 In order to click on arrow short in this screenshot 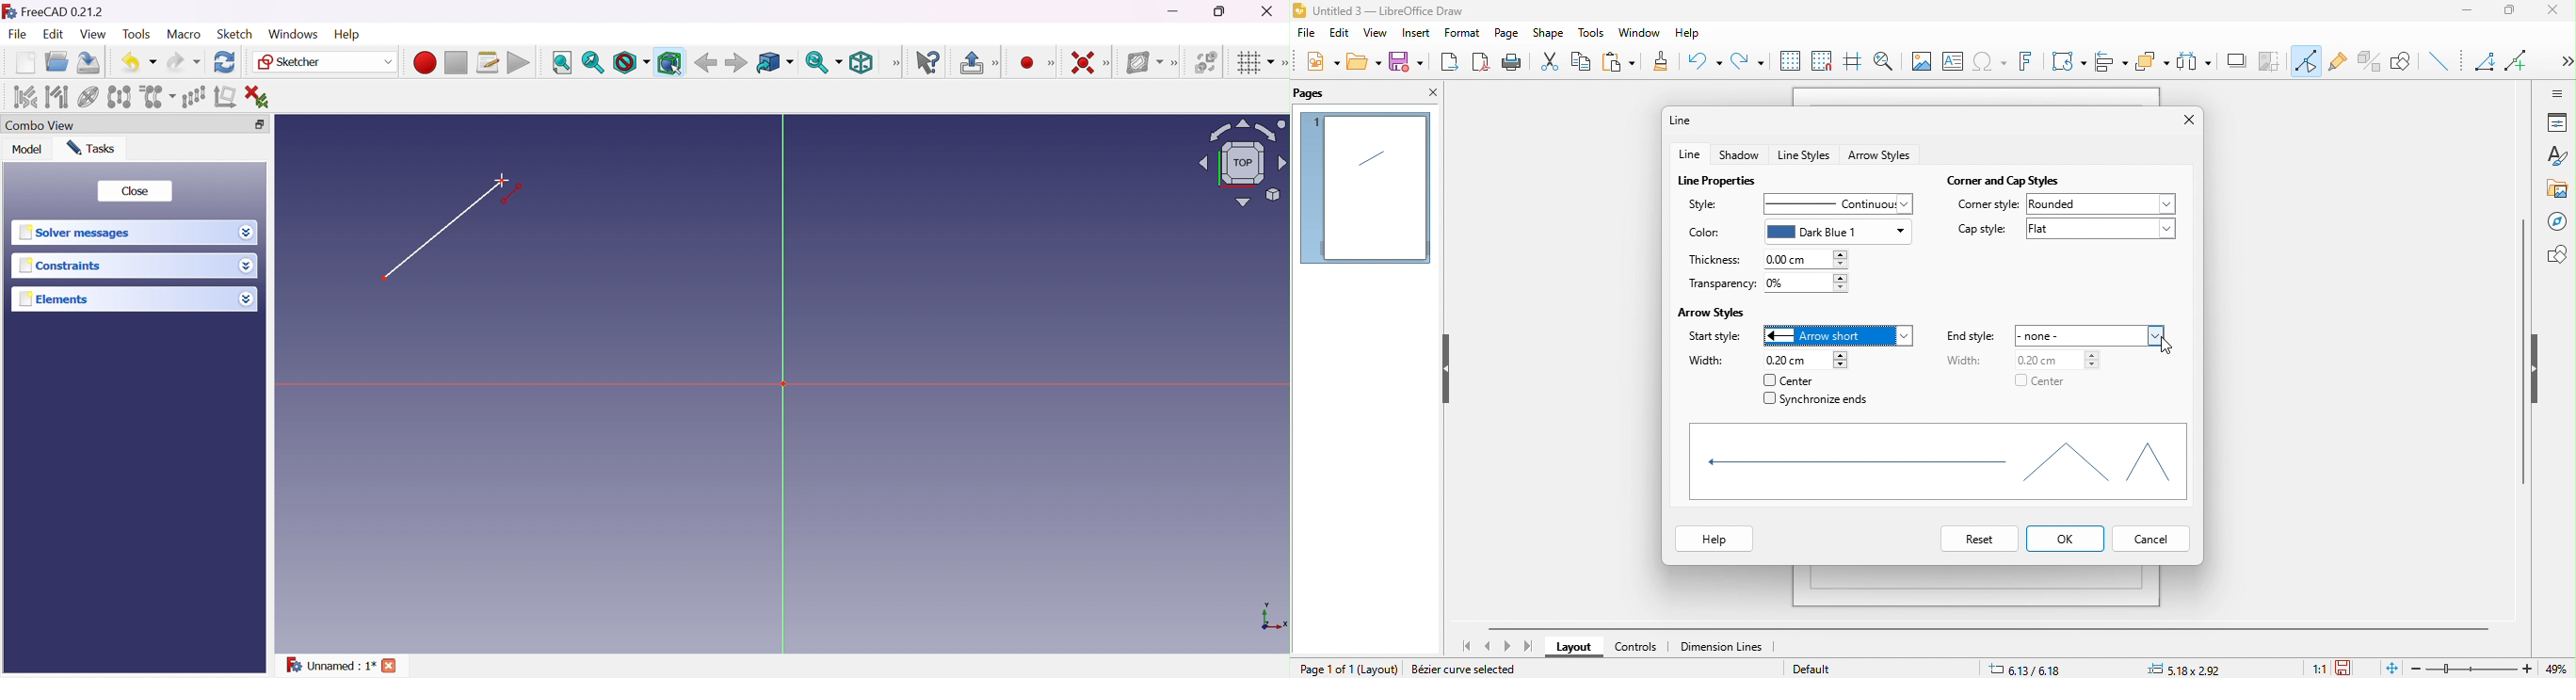, I will do `click(1843, 336)`.